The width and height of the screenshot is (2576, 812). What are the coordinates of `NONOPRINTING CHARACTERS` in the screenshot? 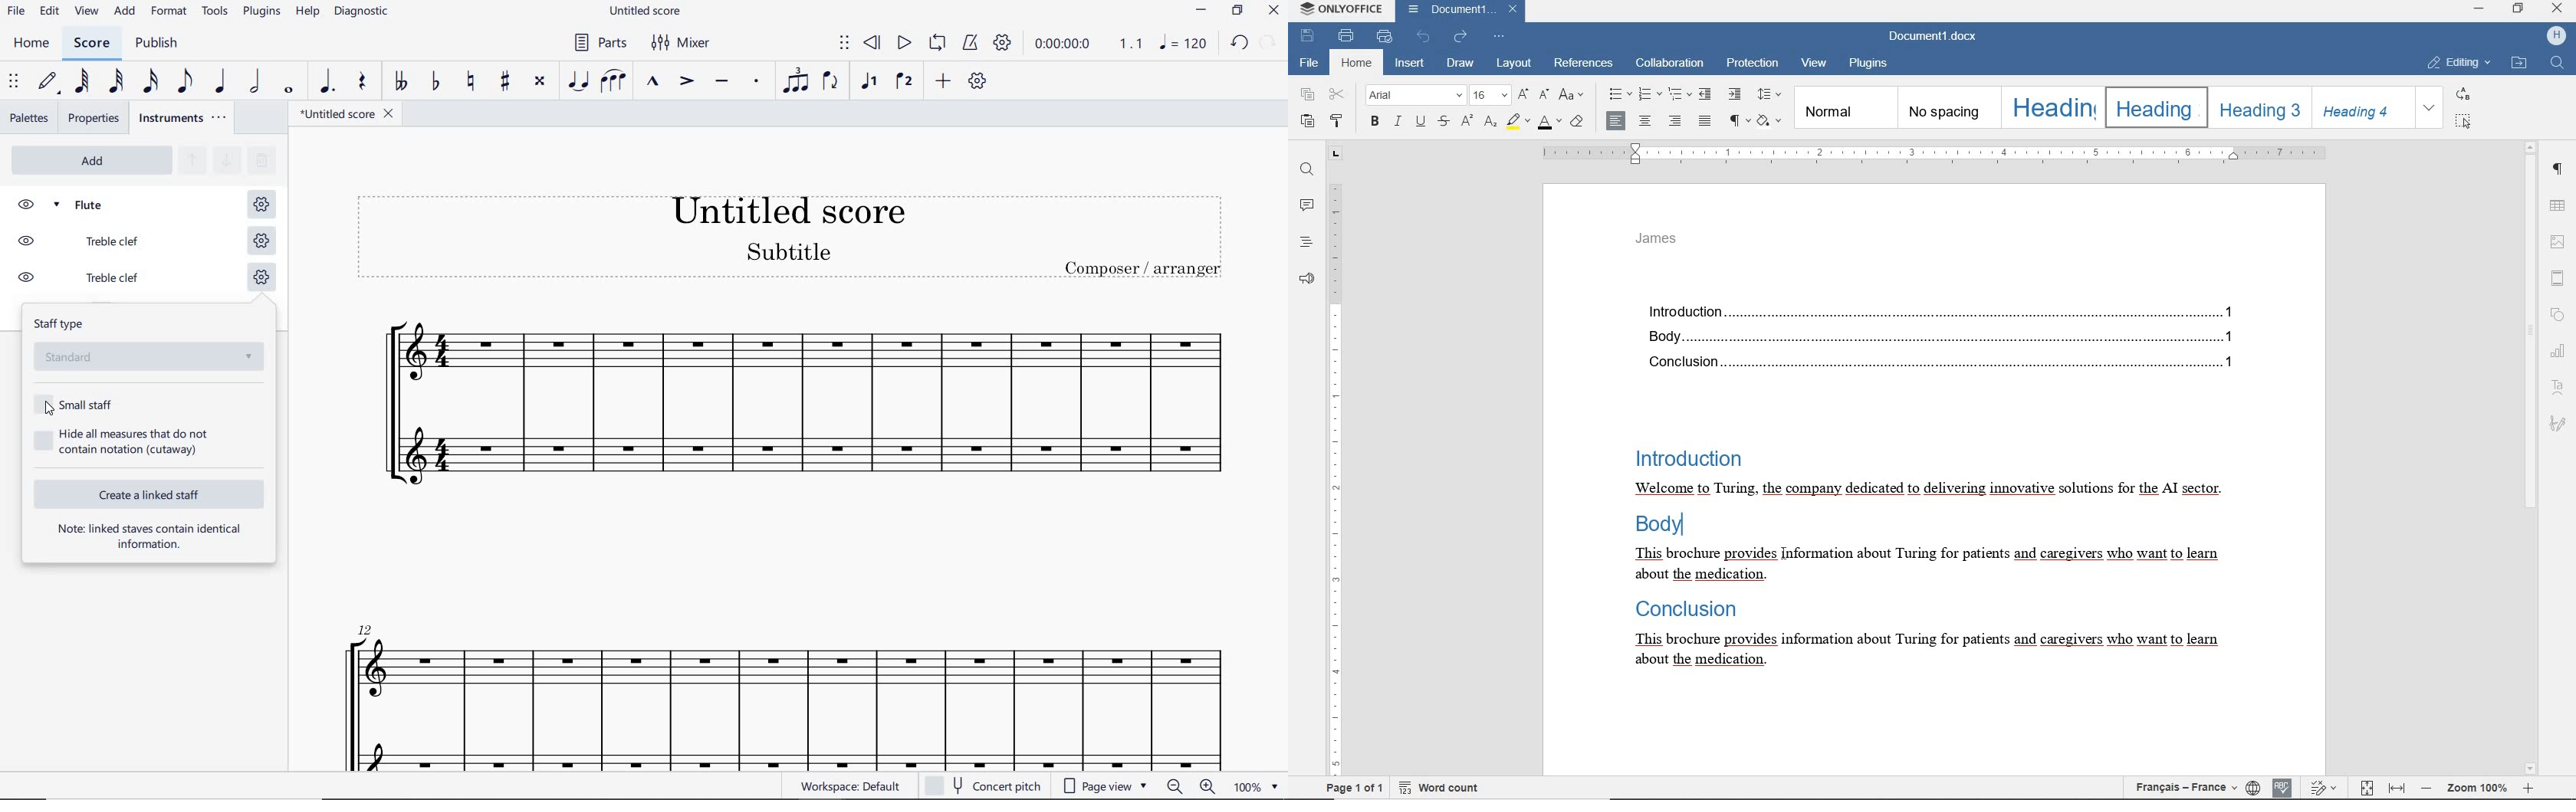 It's located at (1740, 122).